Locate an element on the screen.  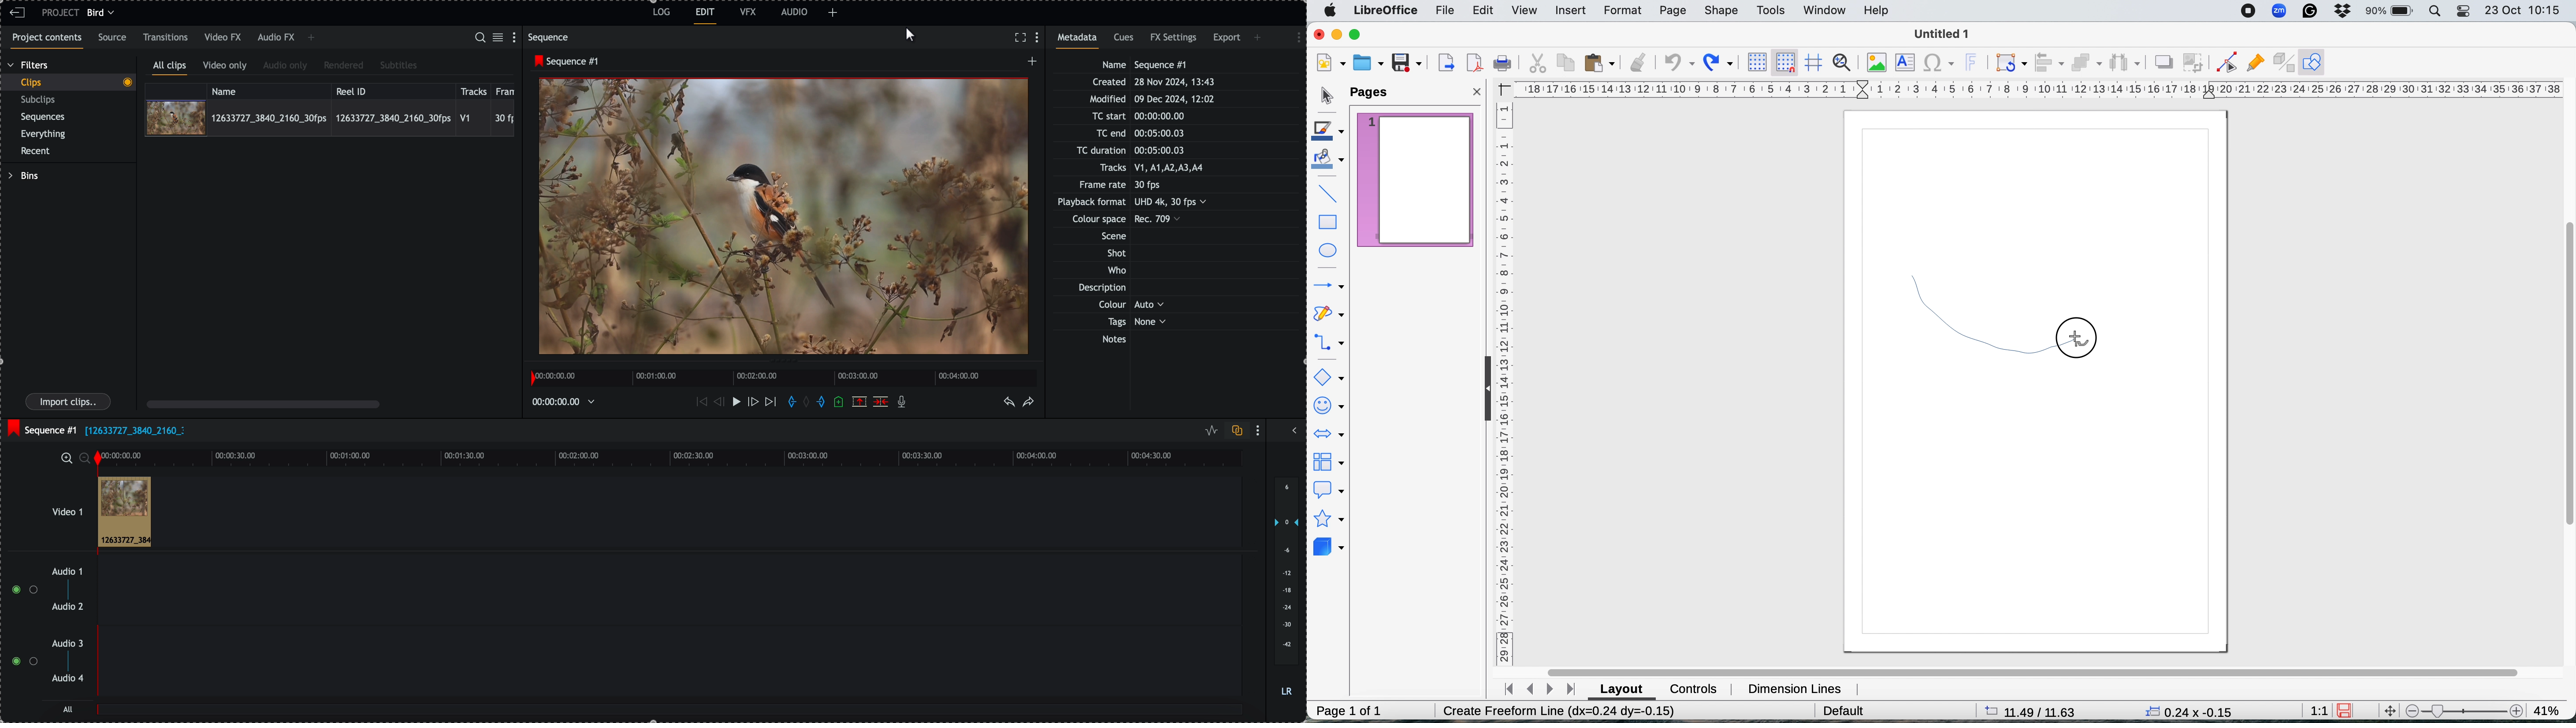
show/hide full audio mix is located at coordinates (1293, 429).